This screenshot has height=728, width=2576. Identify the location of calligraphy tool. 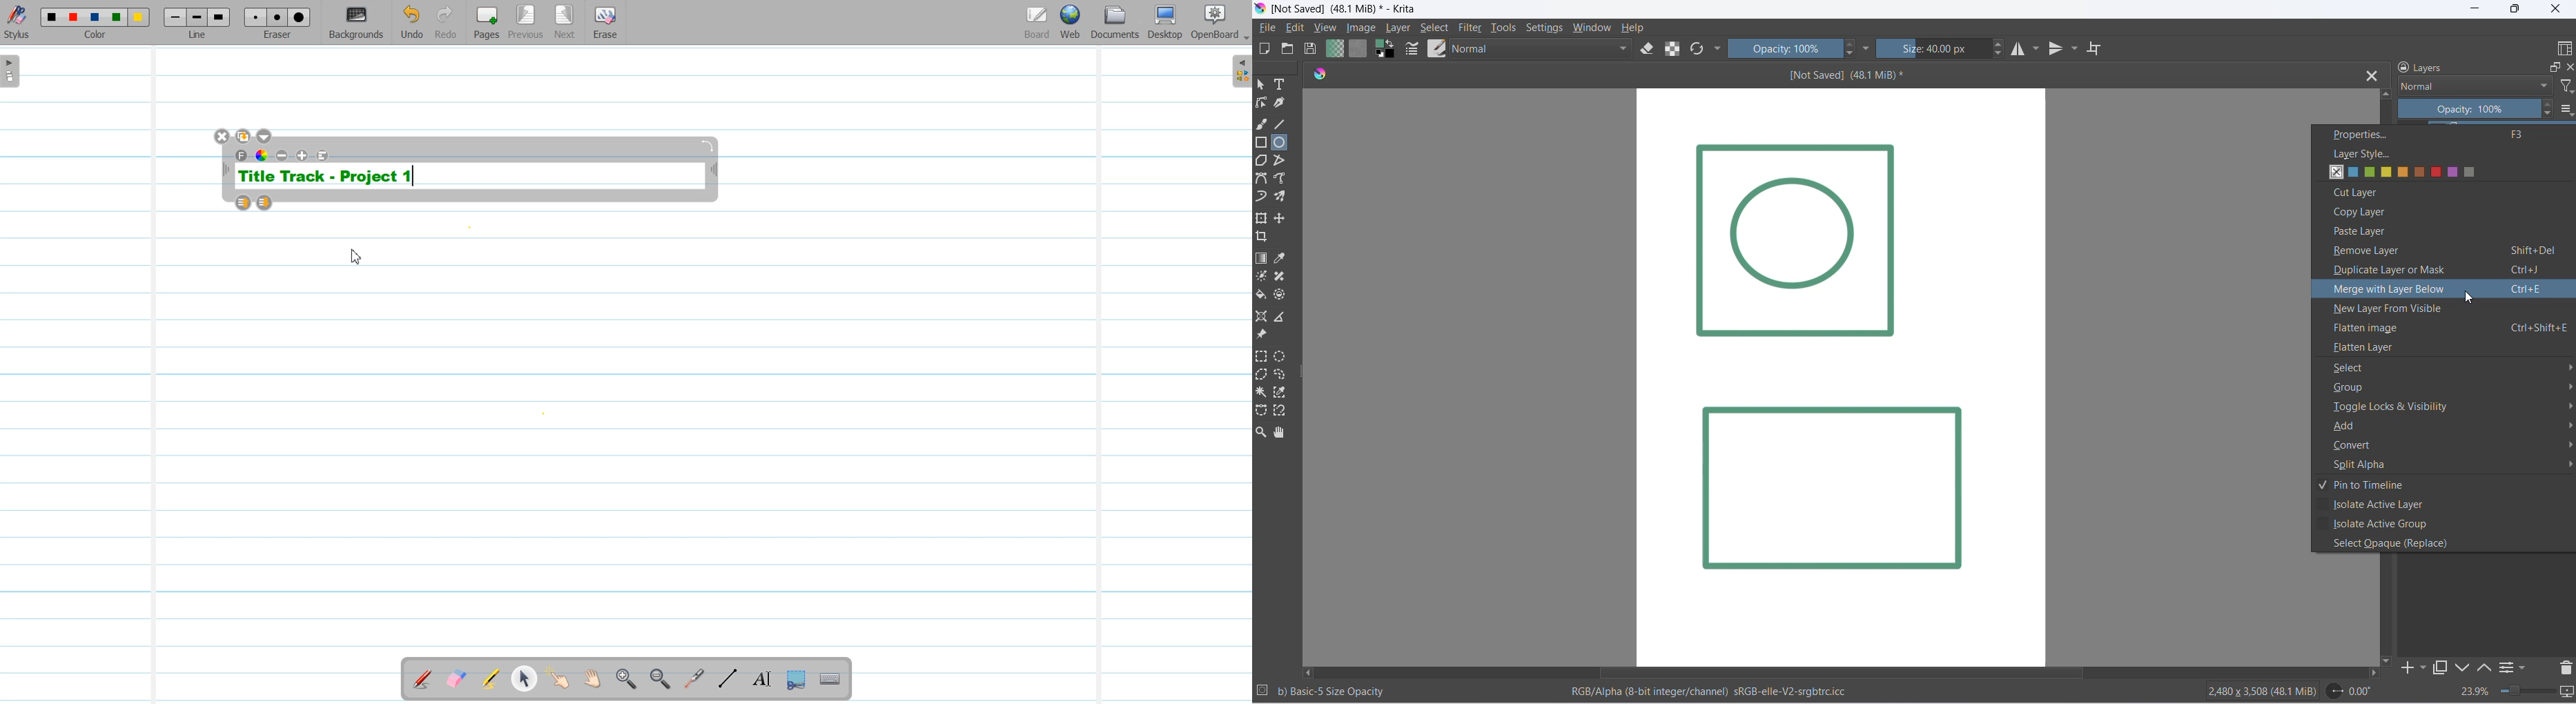
(1283, 104).